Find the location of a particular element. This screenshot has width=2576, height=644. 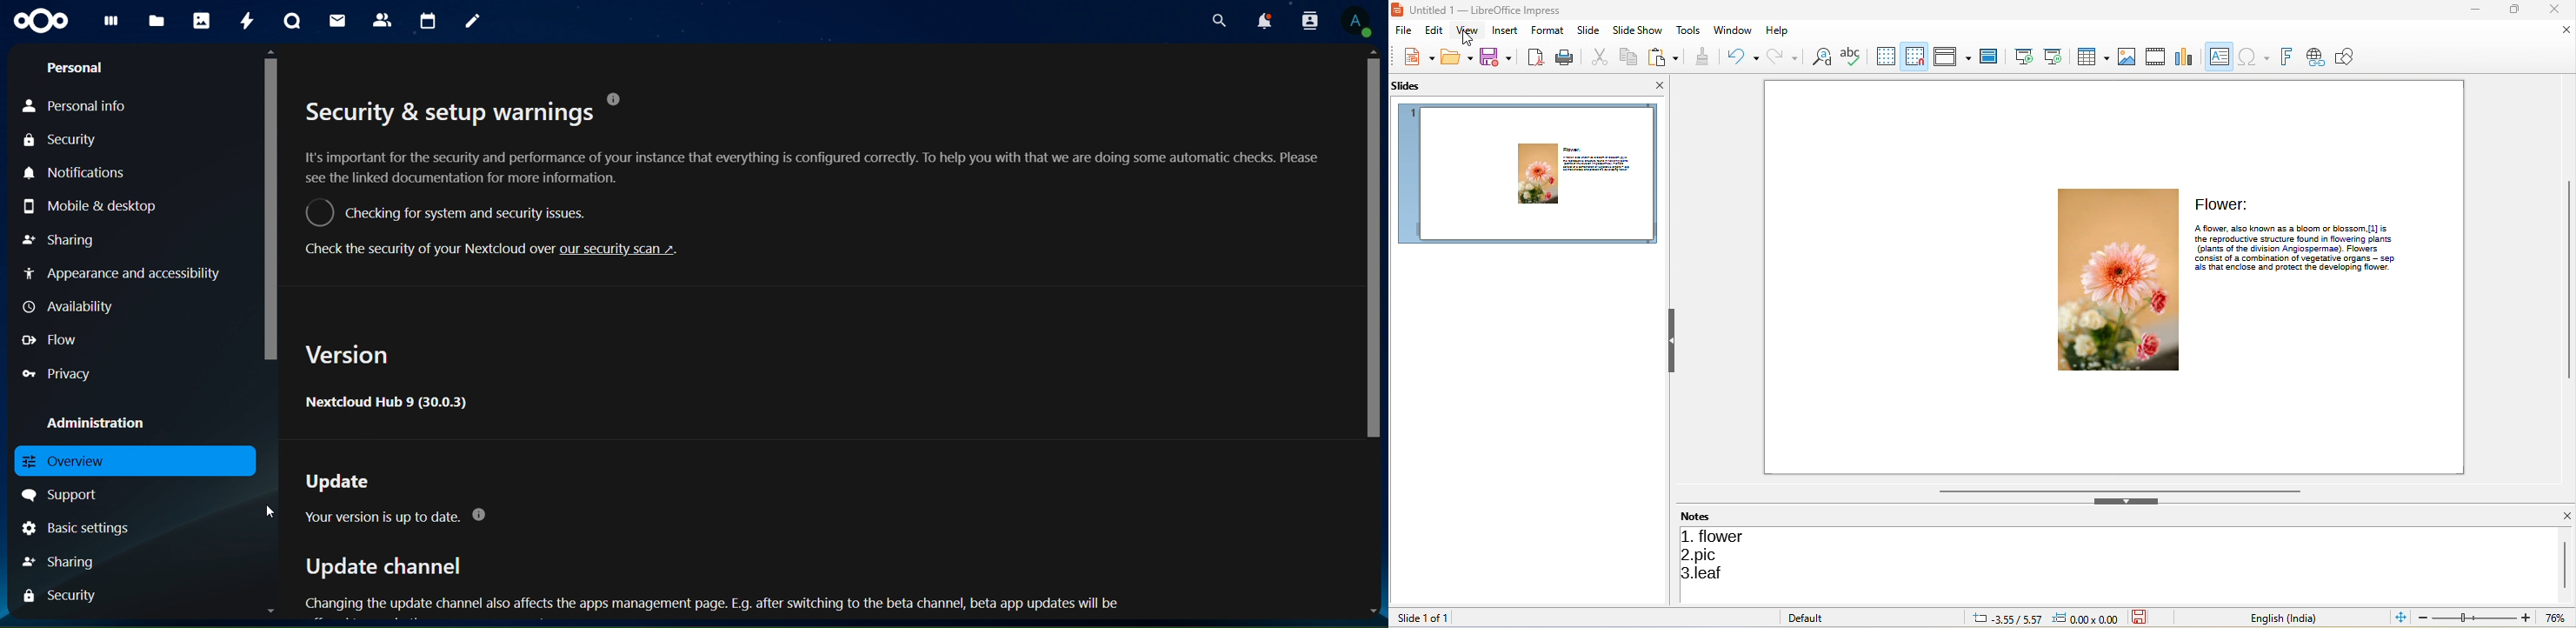

haring is located at coordinates (60, 563).